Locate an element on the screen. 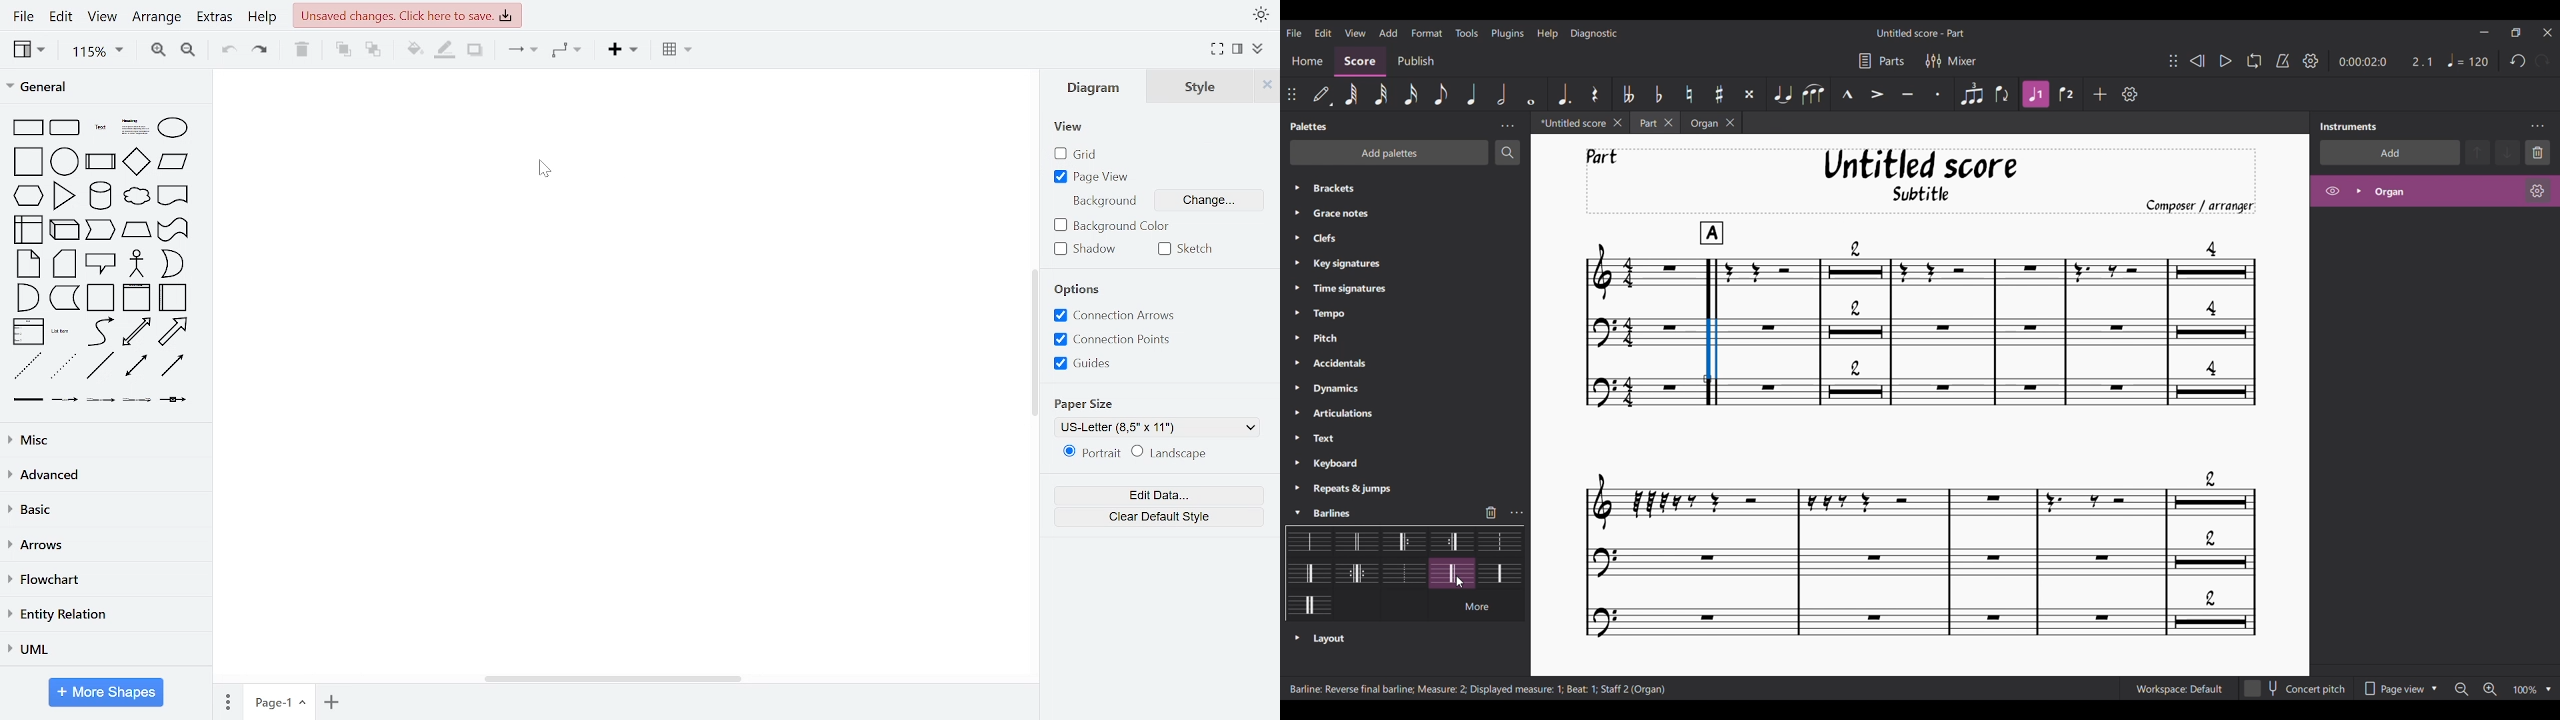 This screenshot has height=728, width=2576. trapezoid is located at coordinates (138, 229).